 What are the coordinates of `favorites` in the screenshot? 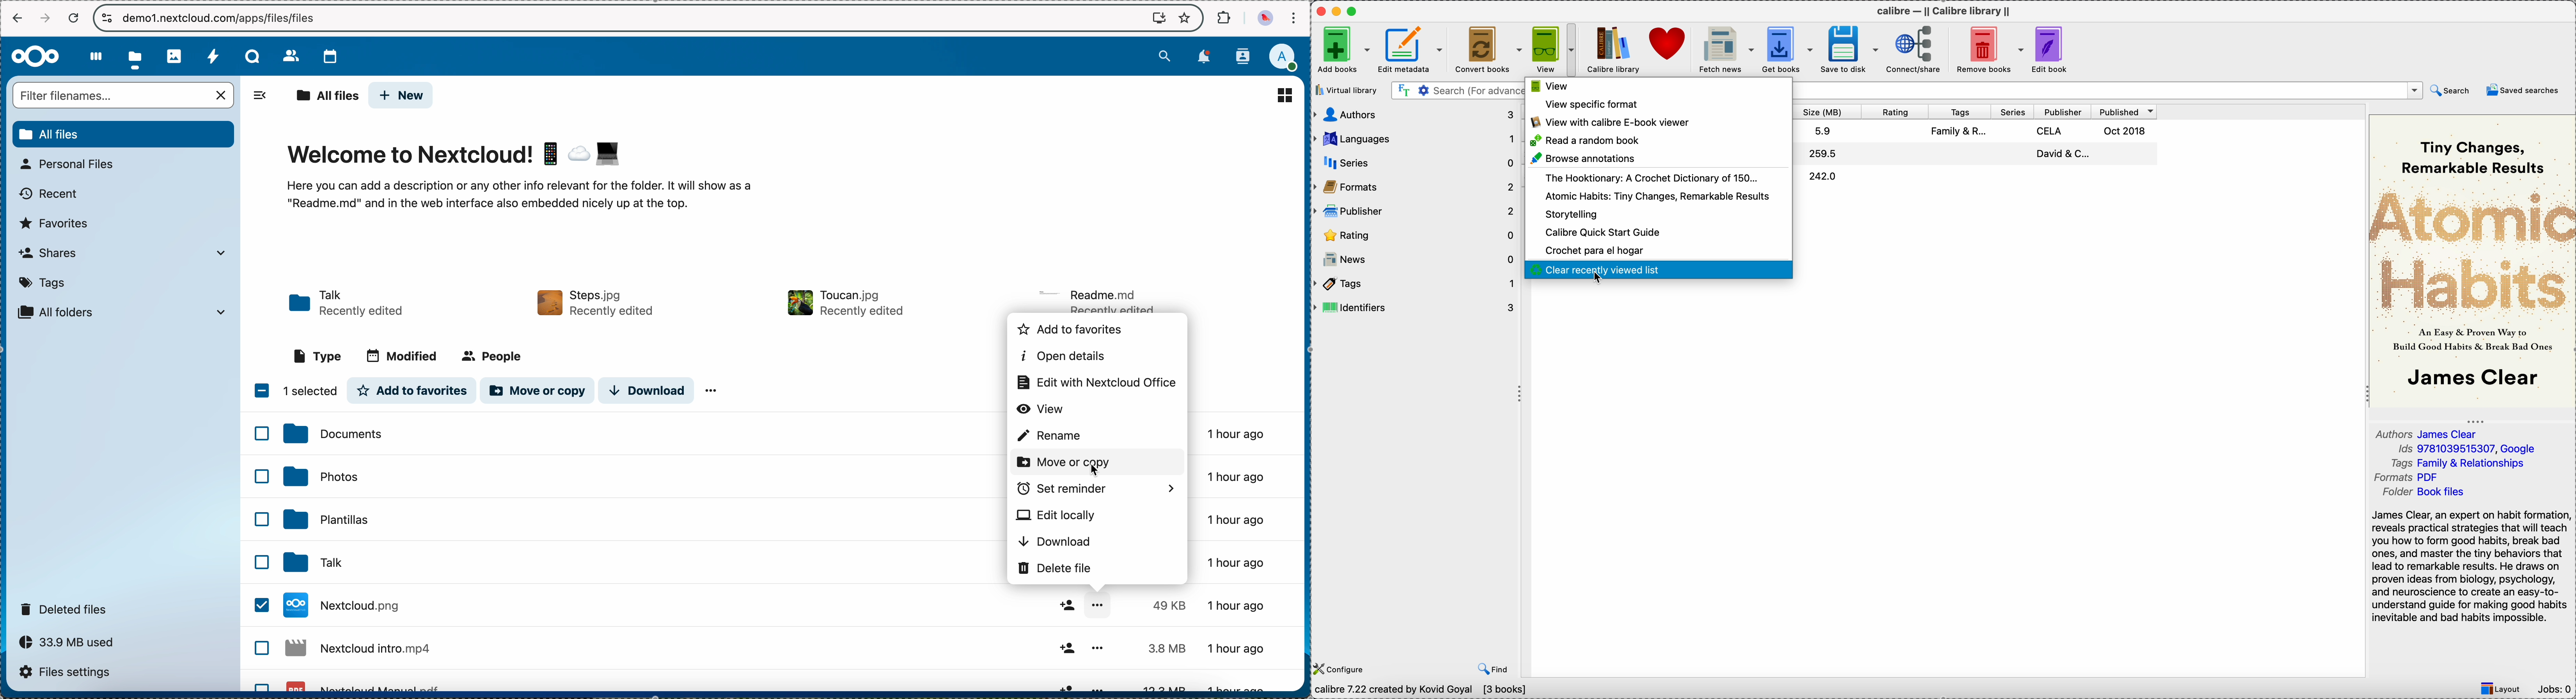 It's located at (1183, 18).